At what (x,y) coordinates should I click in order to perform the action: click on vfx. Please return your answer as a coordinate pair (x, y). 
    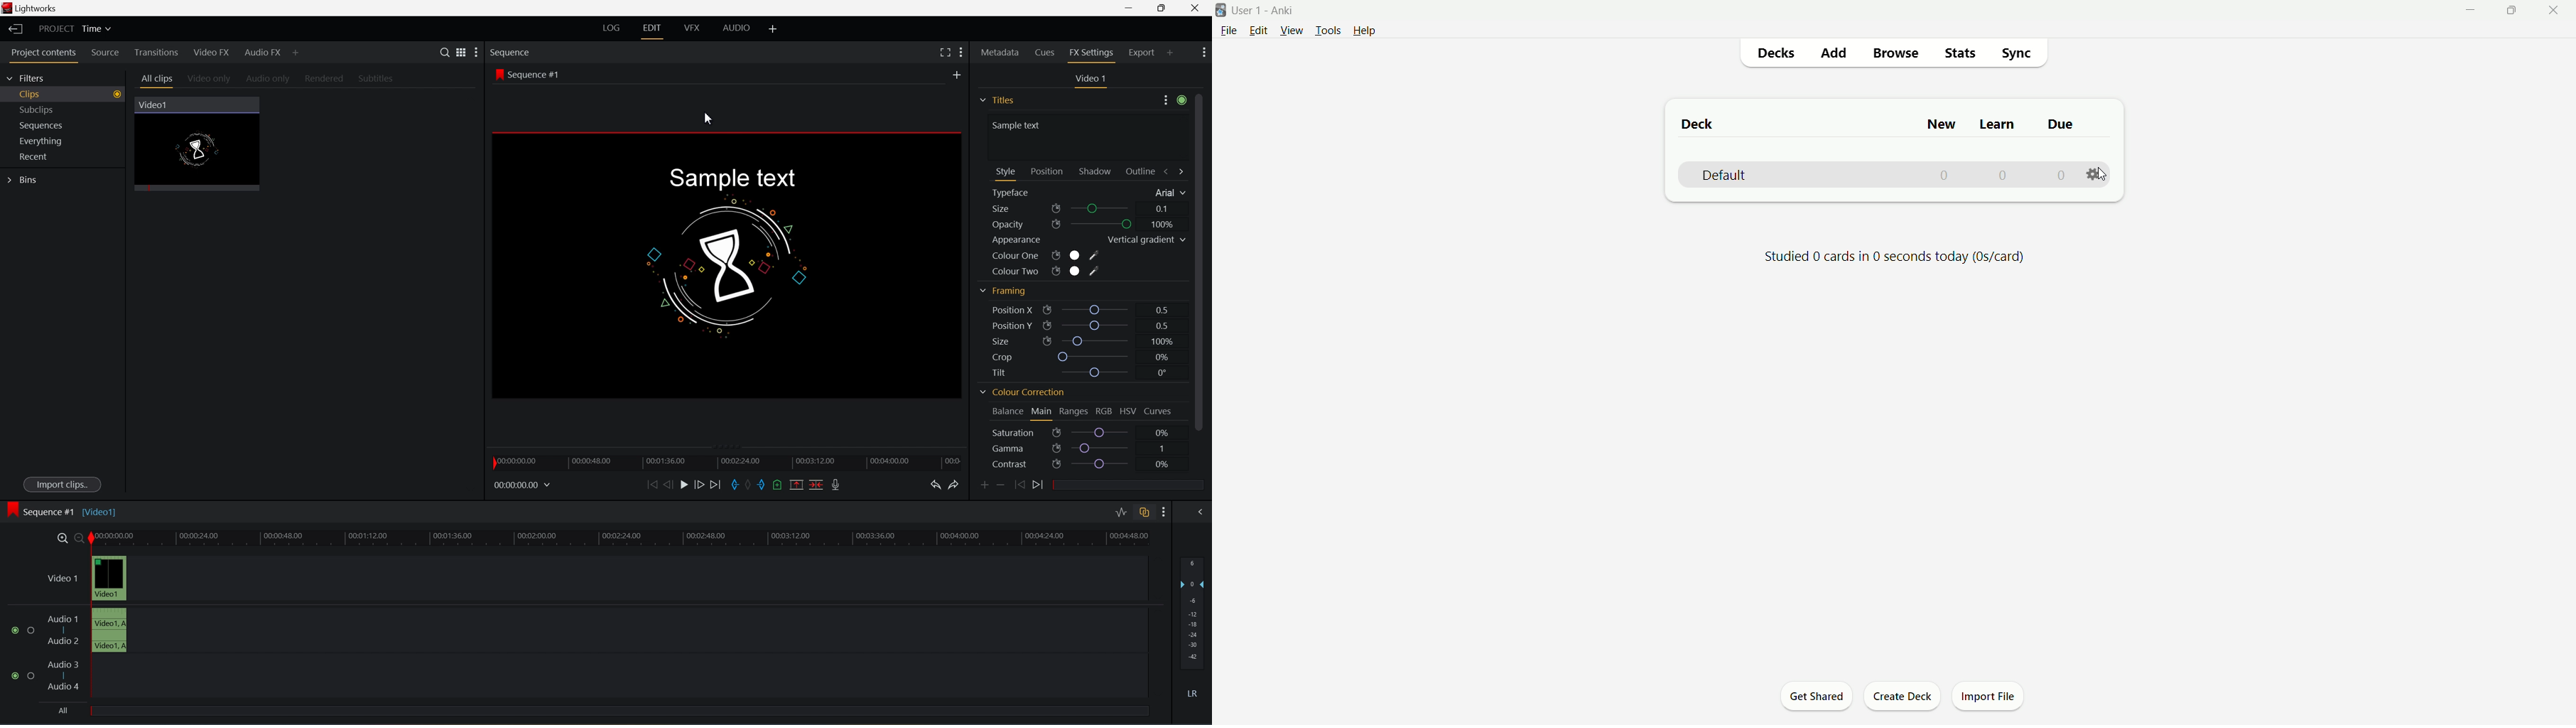
    Looking at the image, I should click on (691, 27).